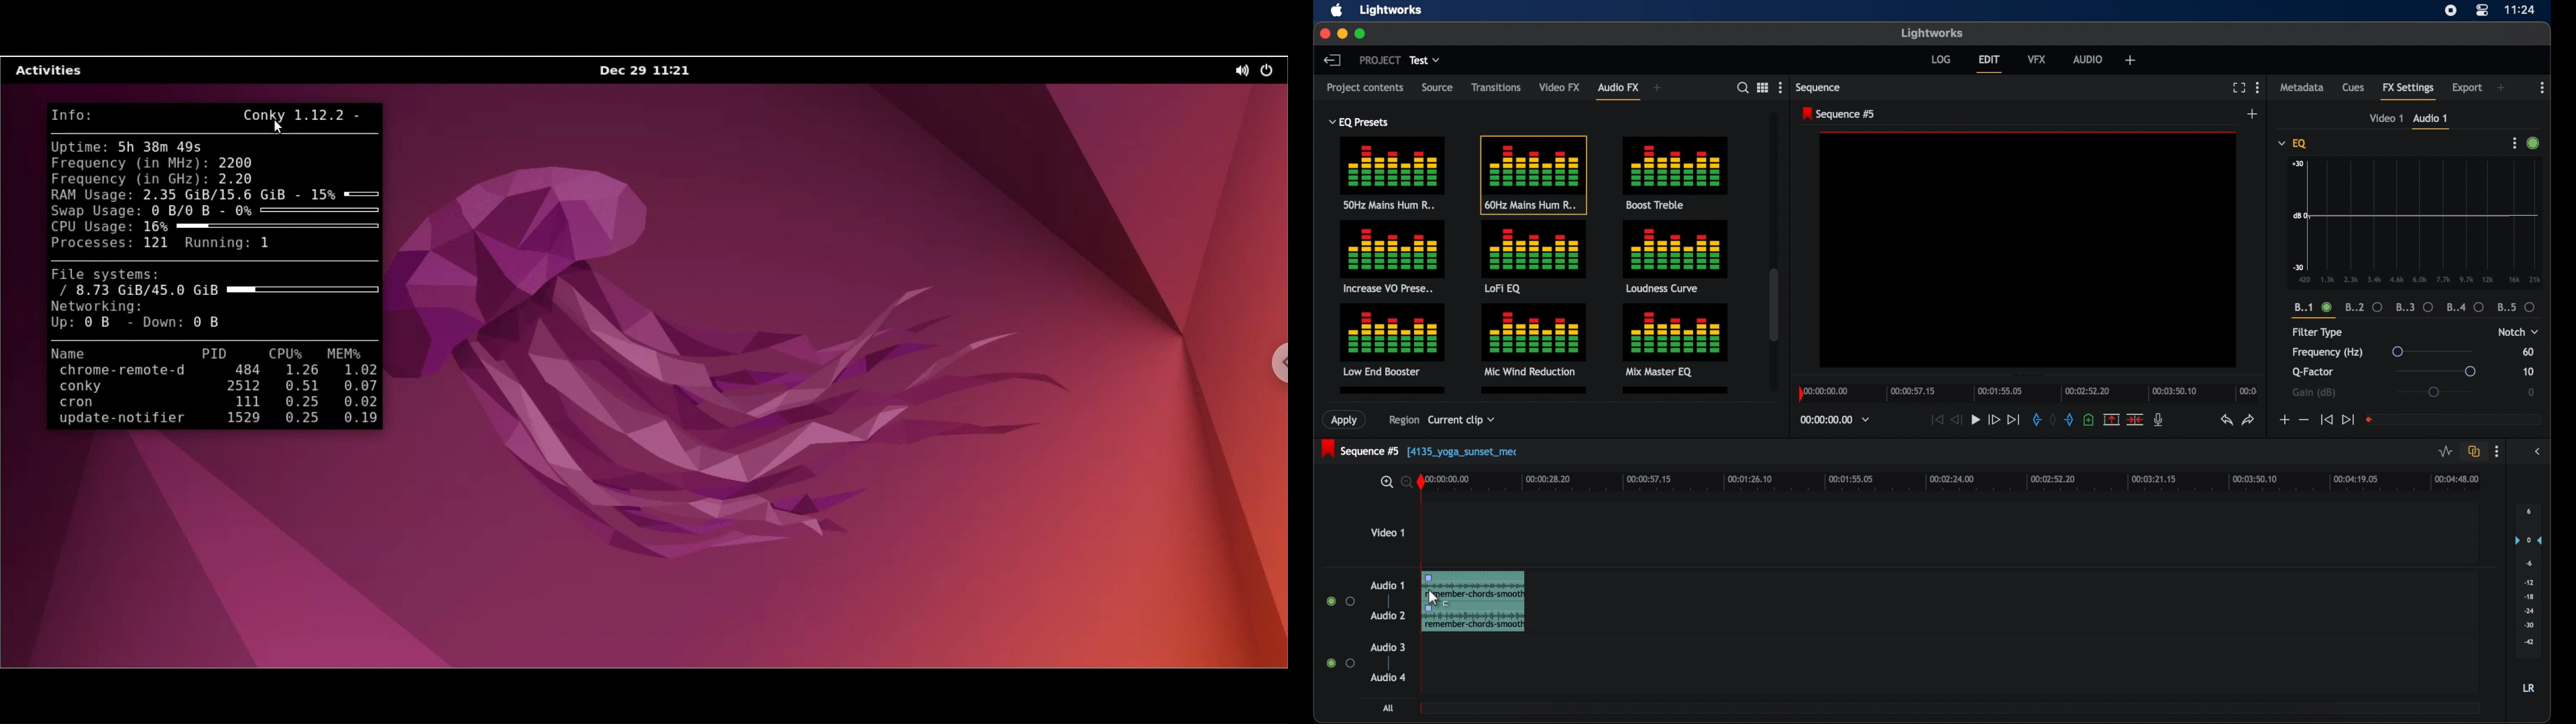 Image resolution: width=2576 pixels, height=728 pixels. Describe the element at coordinates (1387, 648) in the screenshot. I see `audio 3` at that location.